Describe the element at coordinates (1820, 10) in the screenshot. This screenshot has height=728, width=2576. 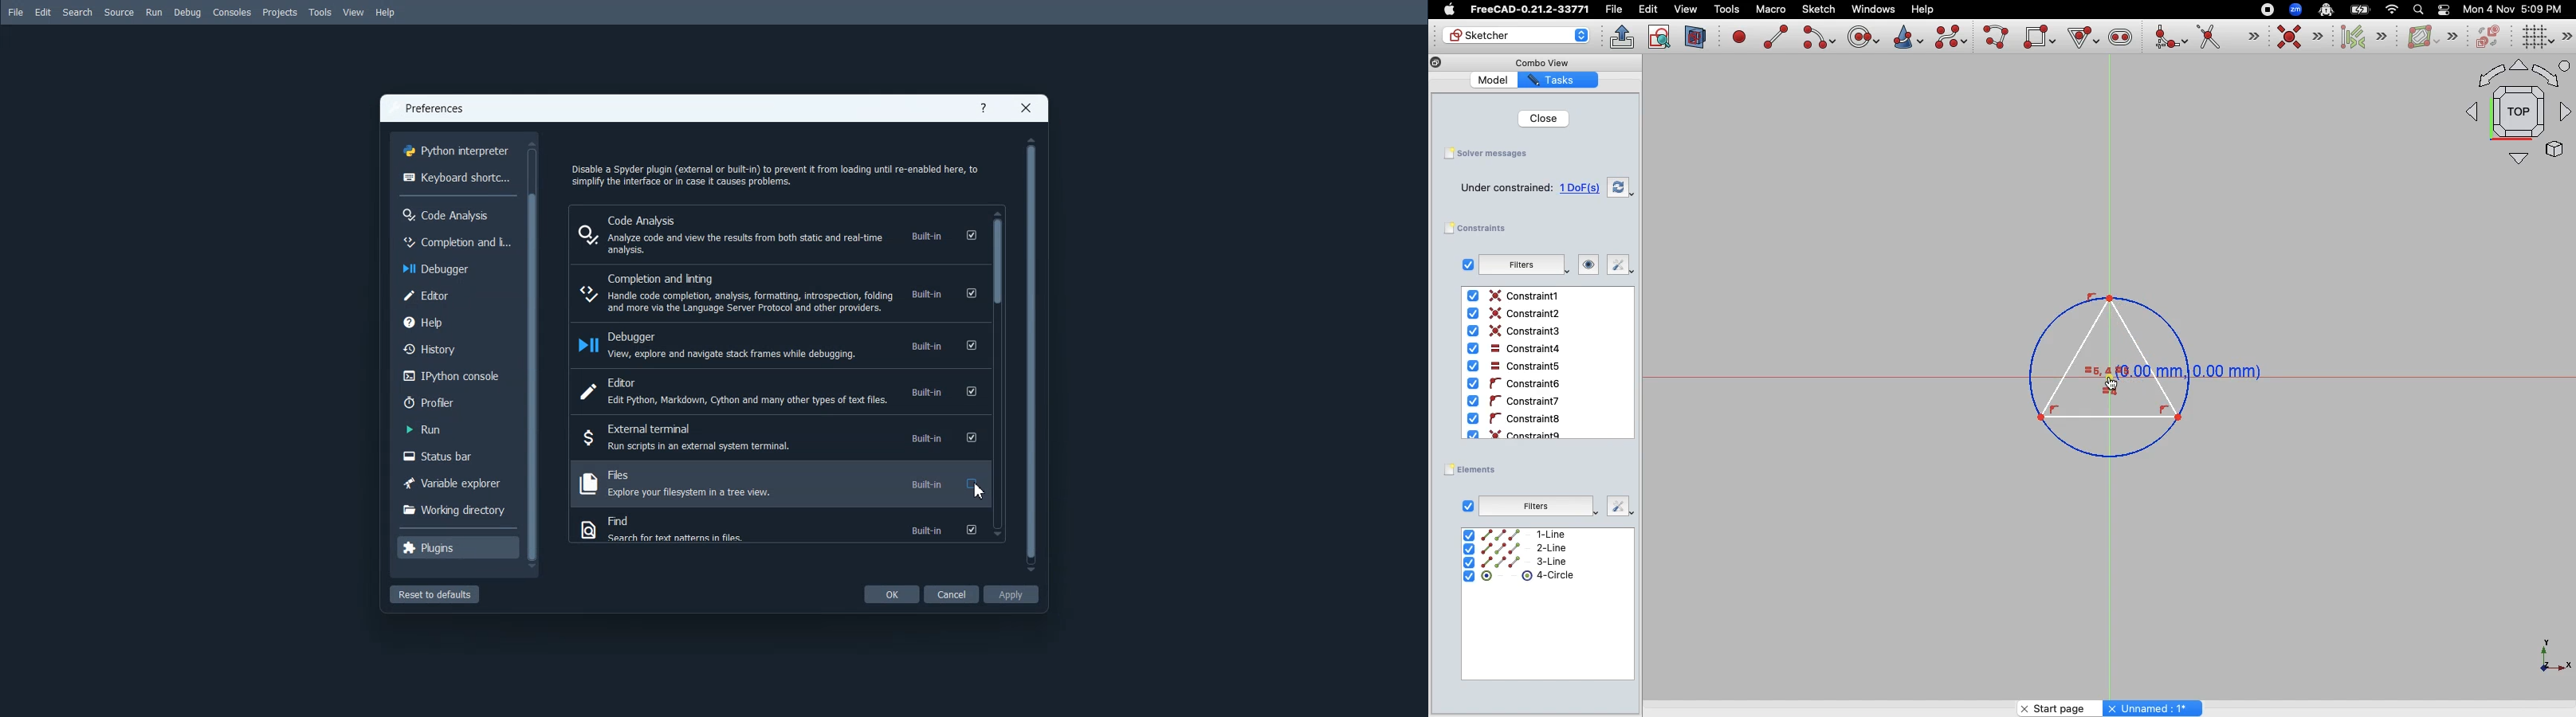
I see `Sketch` at that location.